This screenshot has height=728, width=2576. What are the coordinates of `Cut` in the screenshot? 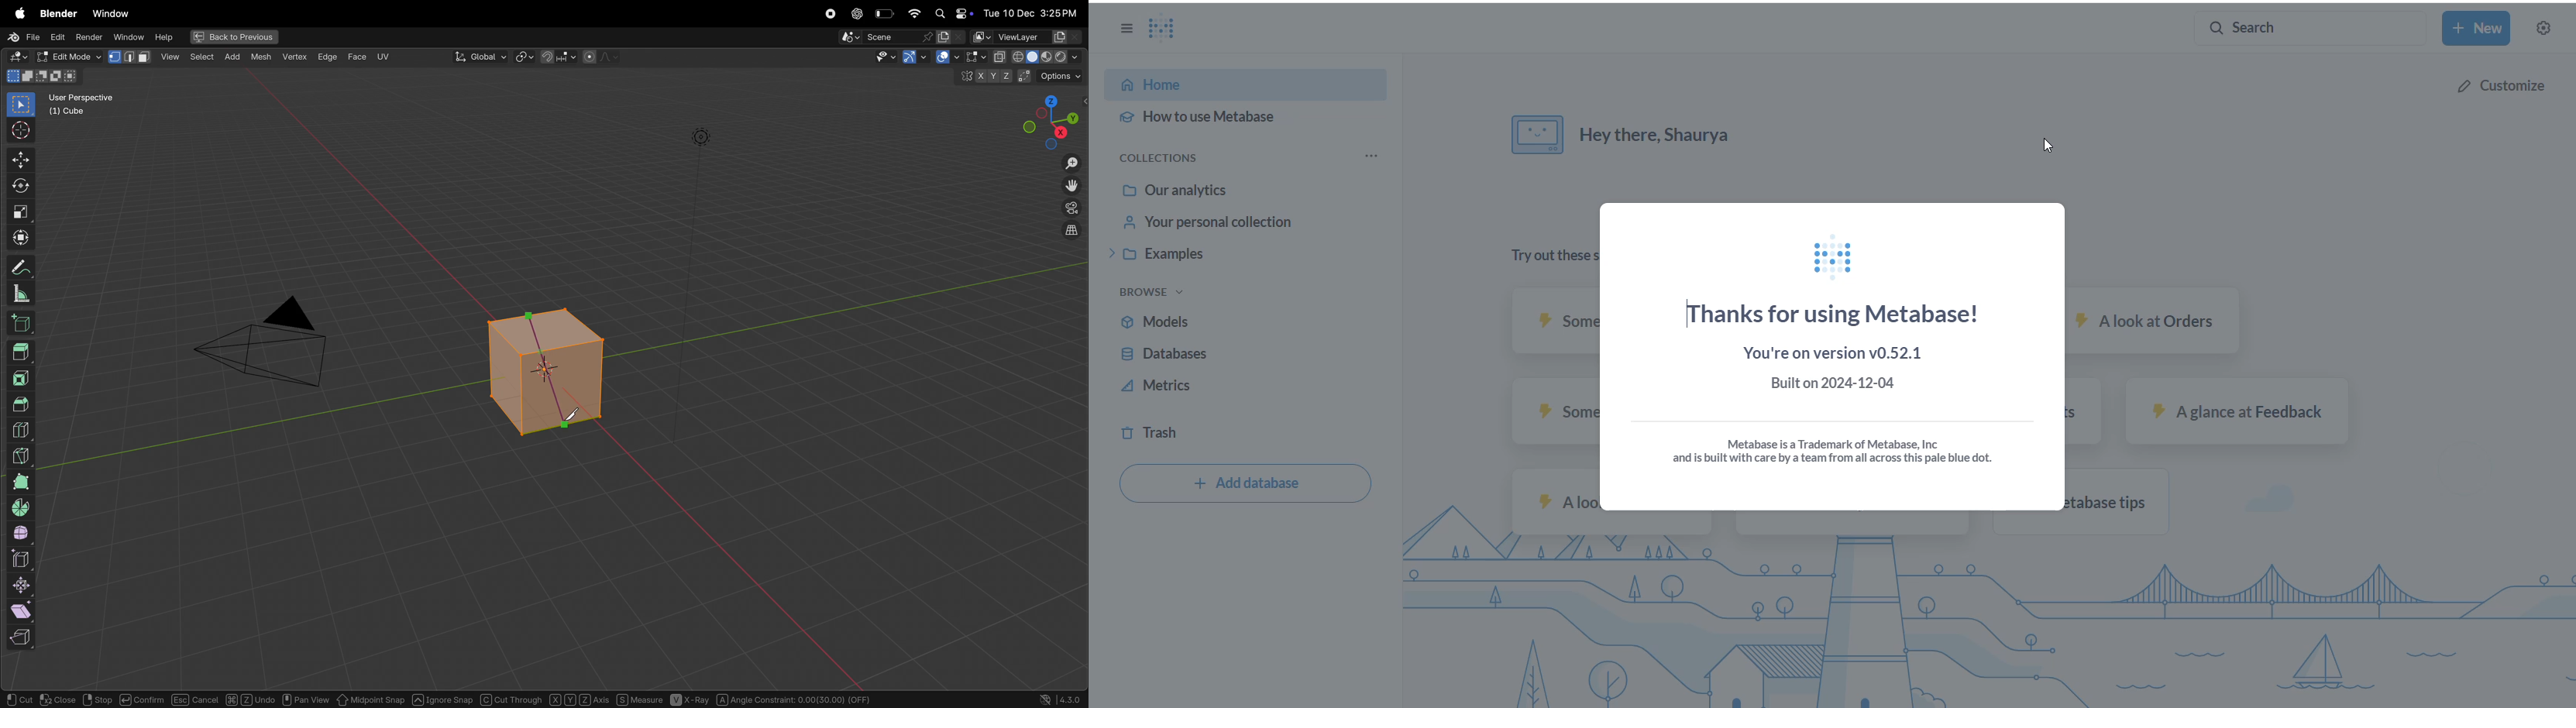 It's located at (20, 699).